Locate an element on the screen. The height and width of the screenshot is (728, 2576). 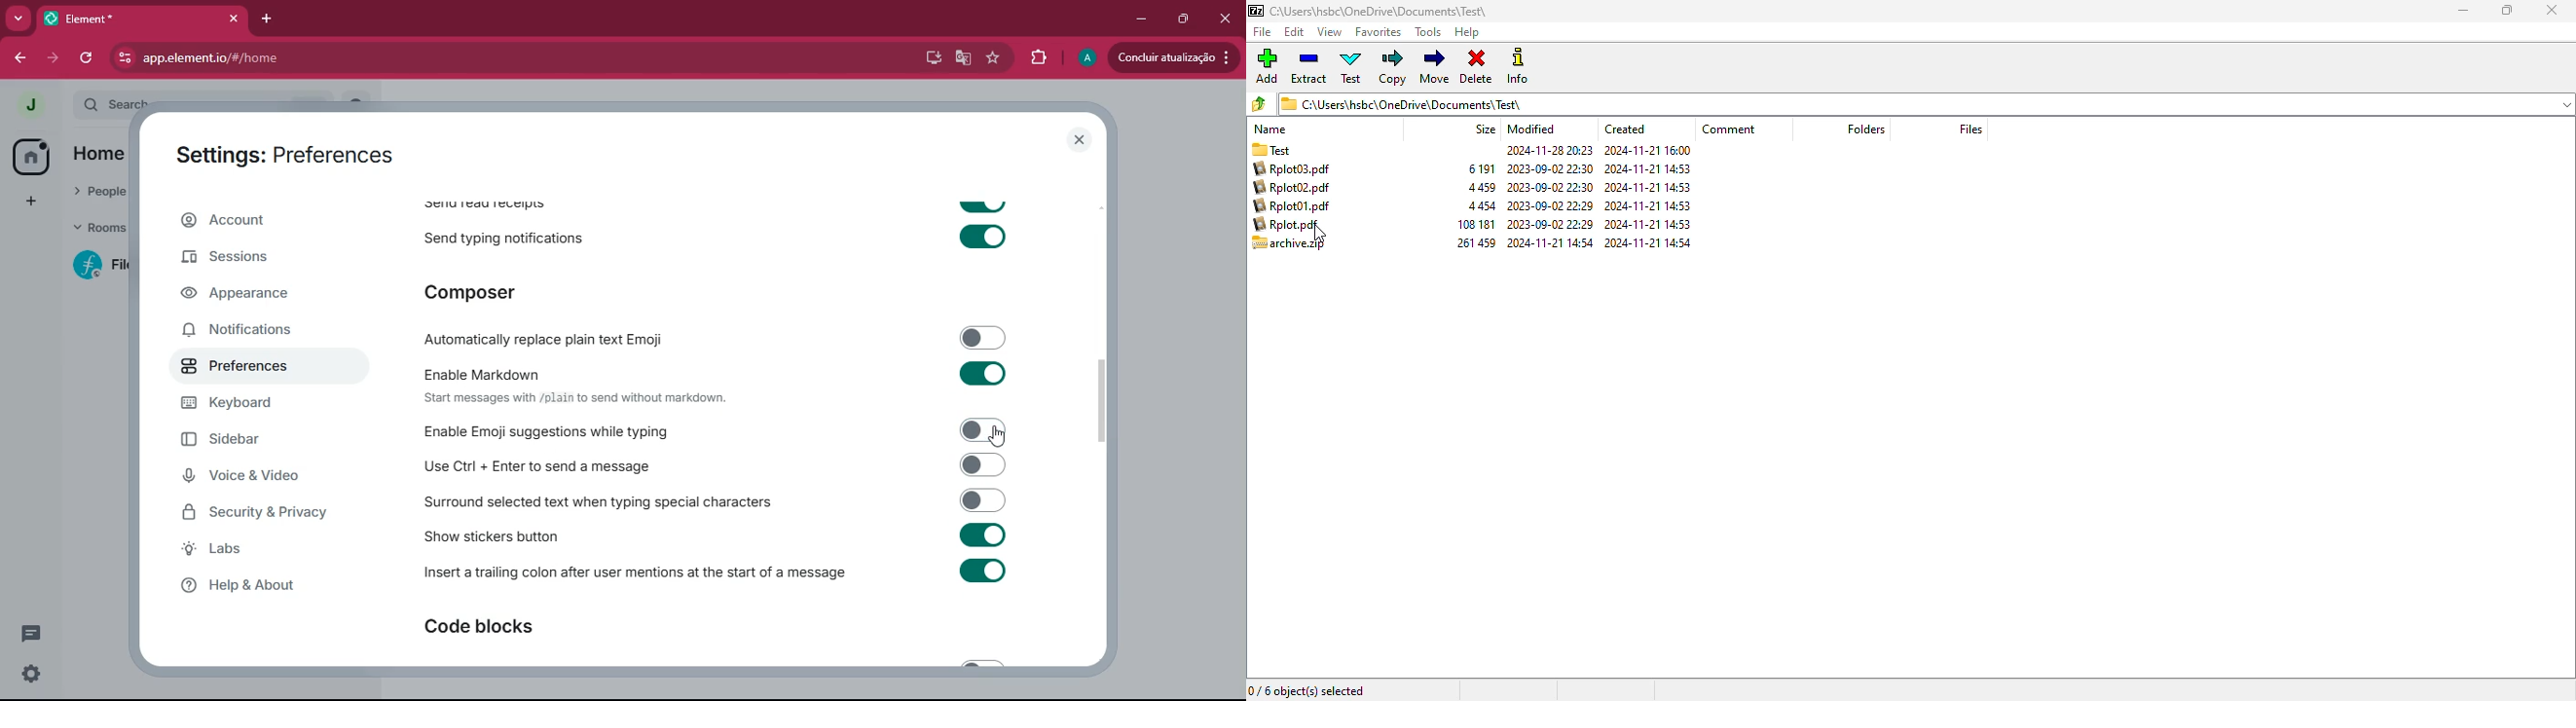
automatically replace is located at coordinates (716, 337).